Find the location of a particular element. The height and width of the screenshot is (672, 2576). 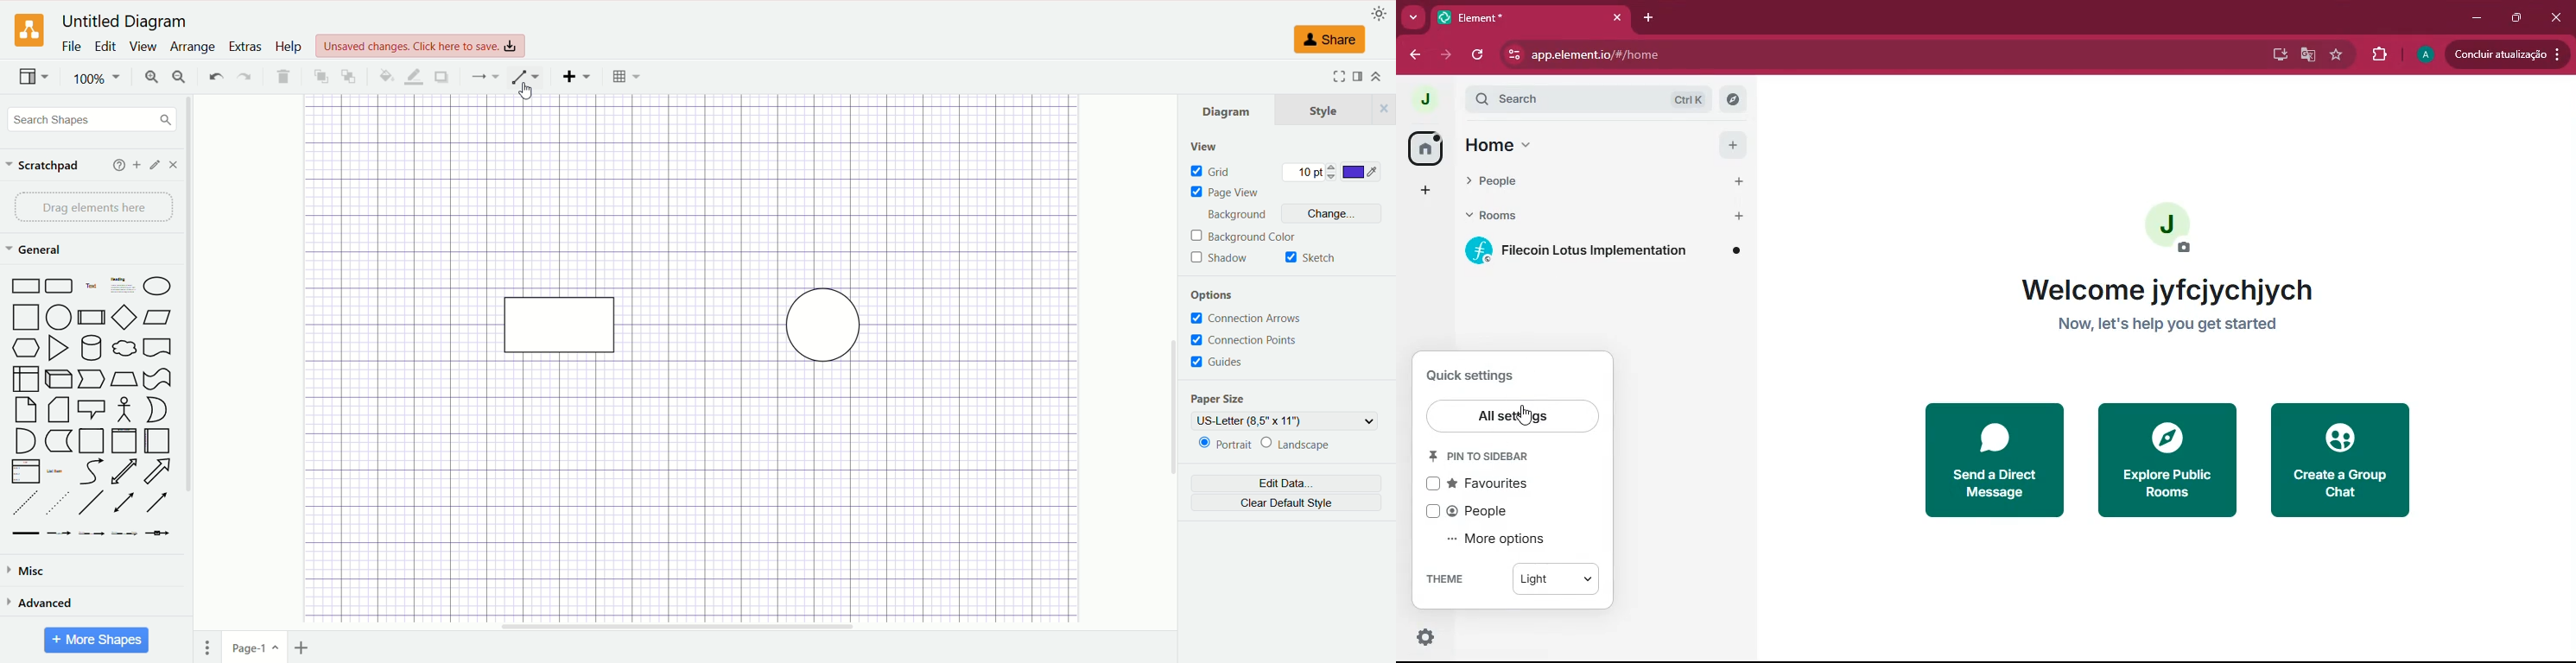

delete is located at coordinates (282, 75).